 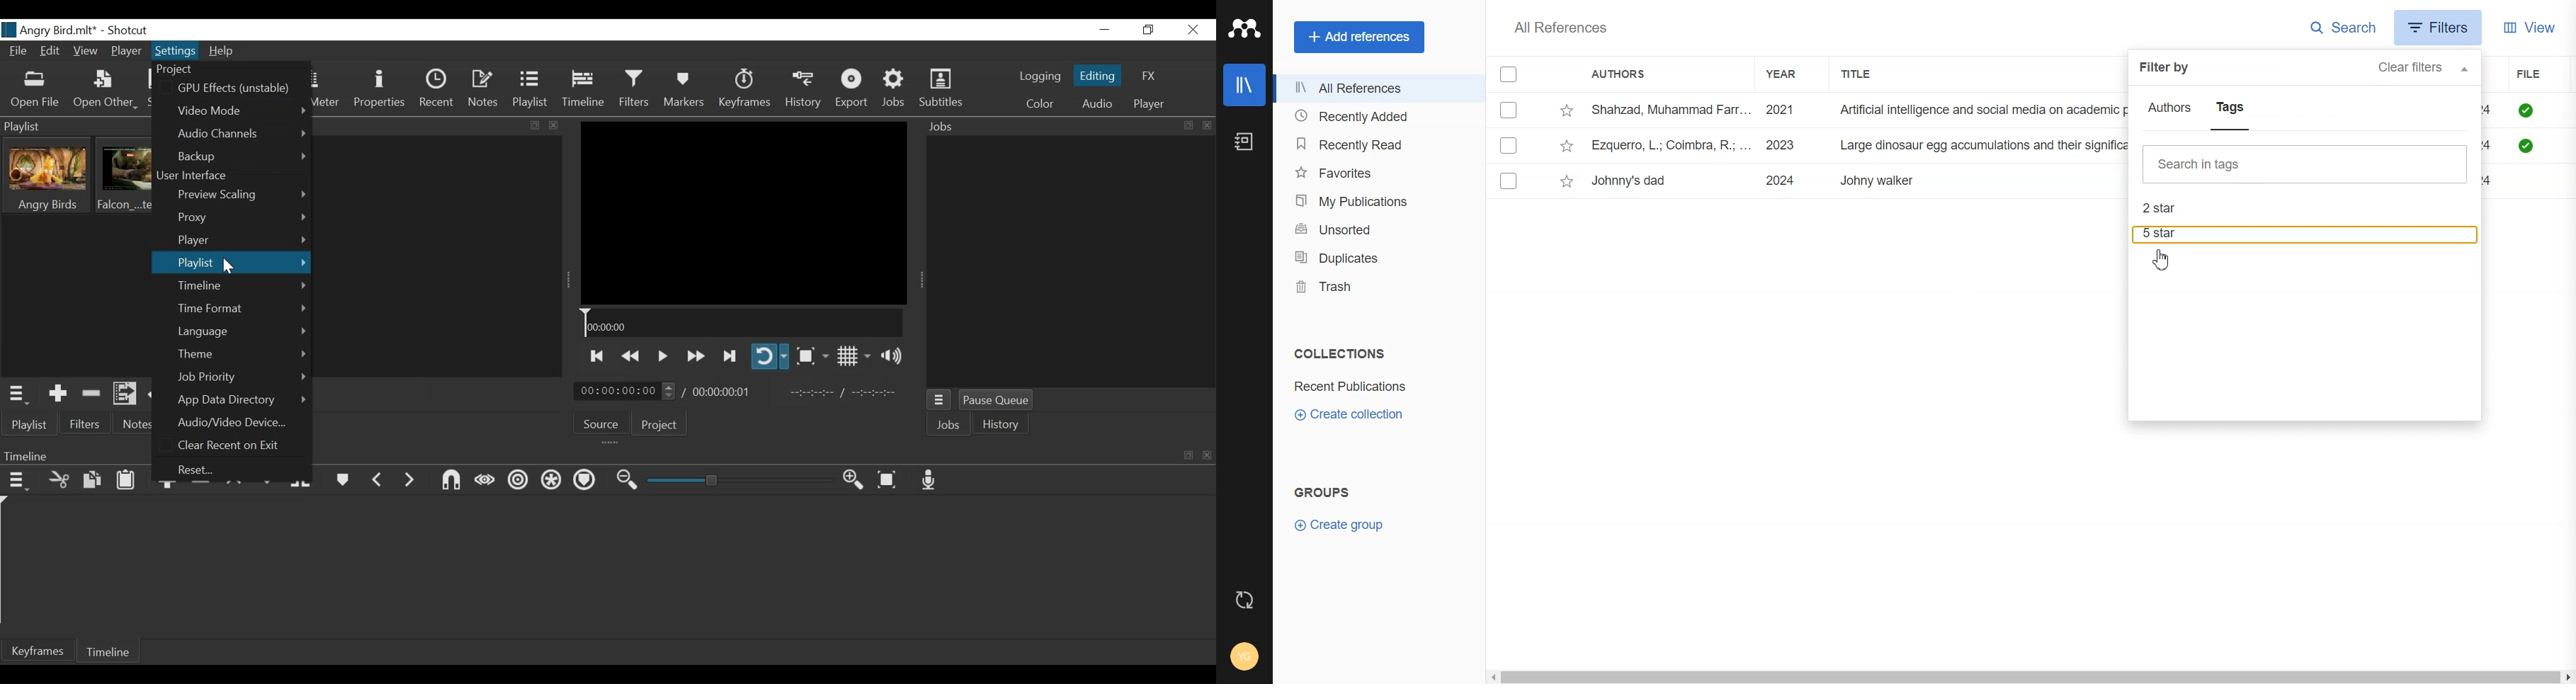 What do you see at coordinates (48, 176) in the screenshot?
I see `Clip` at bounding box center [48, 176].